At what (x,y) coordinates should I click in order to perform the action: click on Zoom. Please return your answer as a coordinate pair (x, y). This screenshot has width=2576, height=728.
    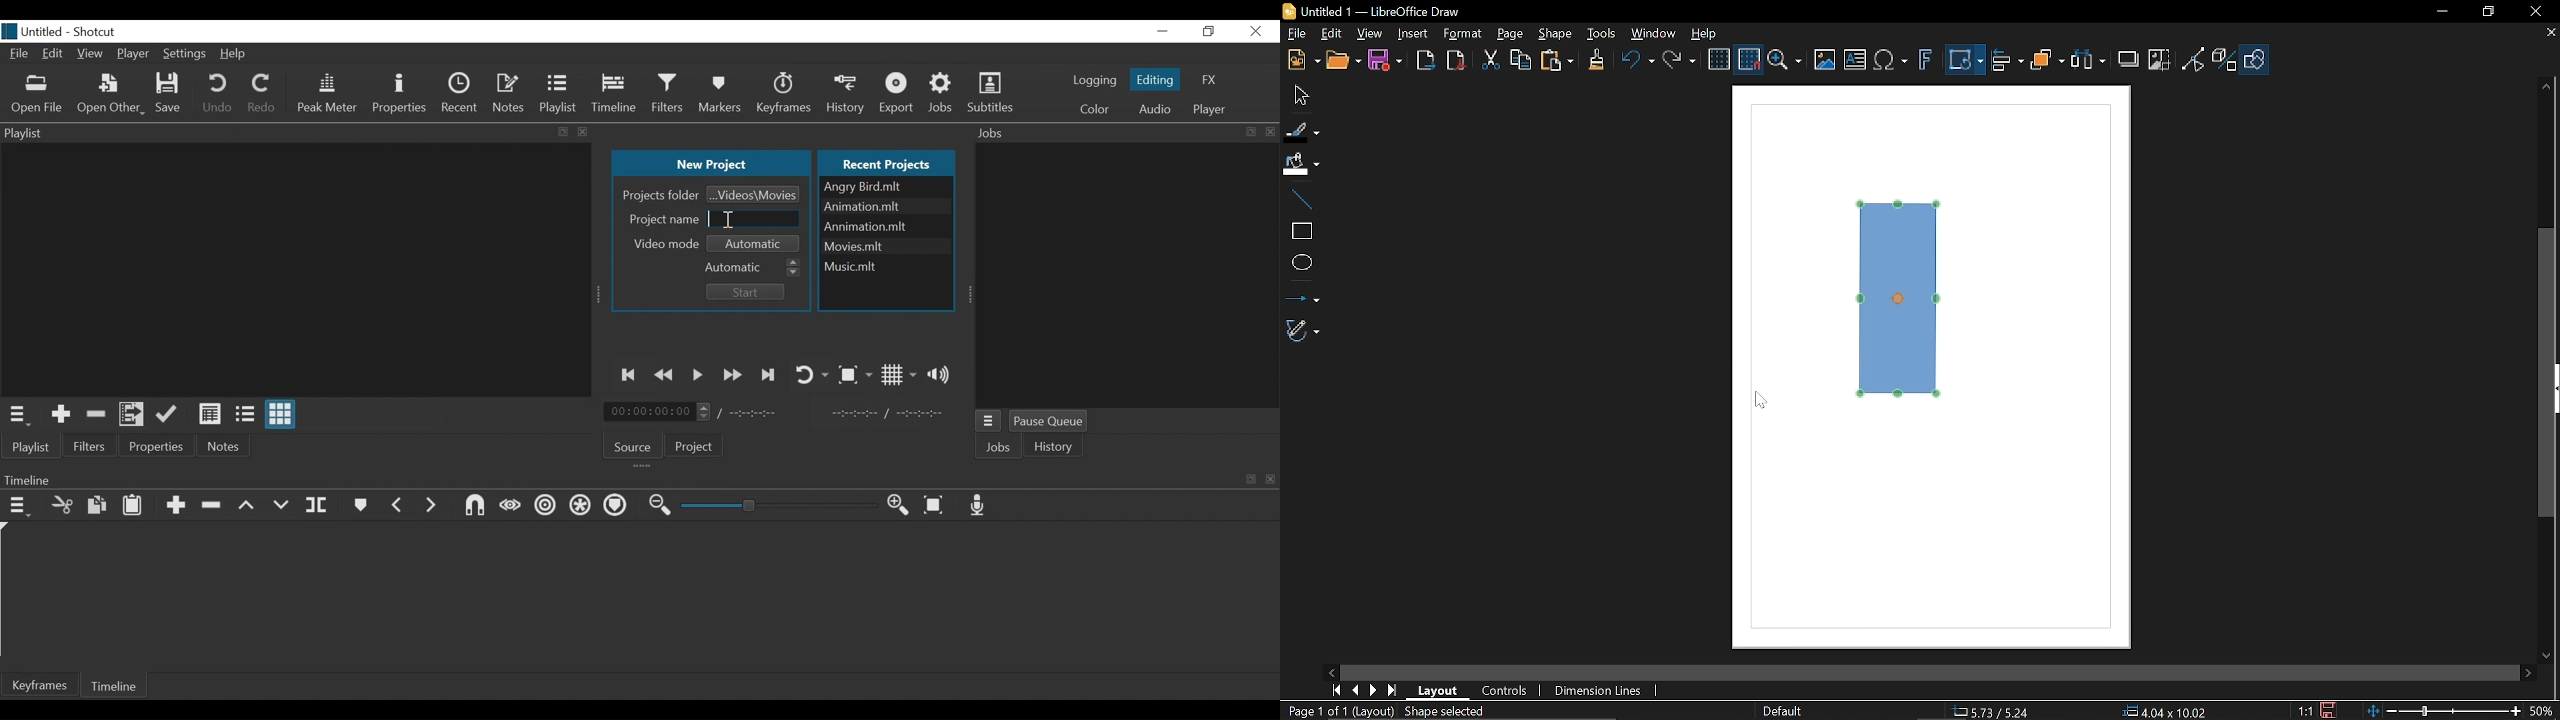
    Looking at the image, I should click on (1785, 61).